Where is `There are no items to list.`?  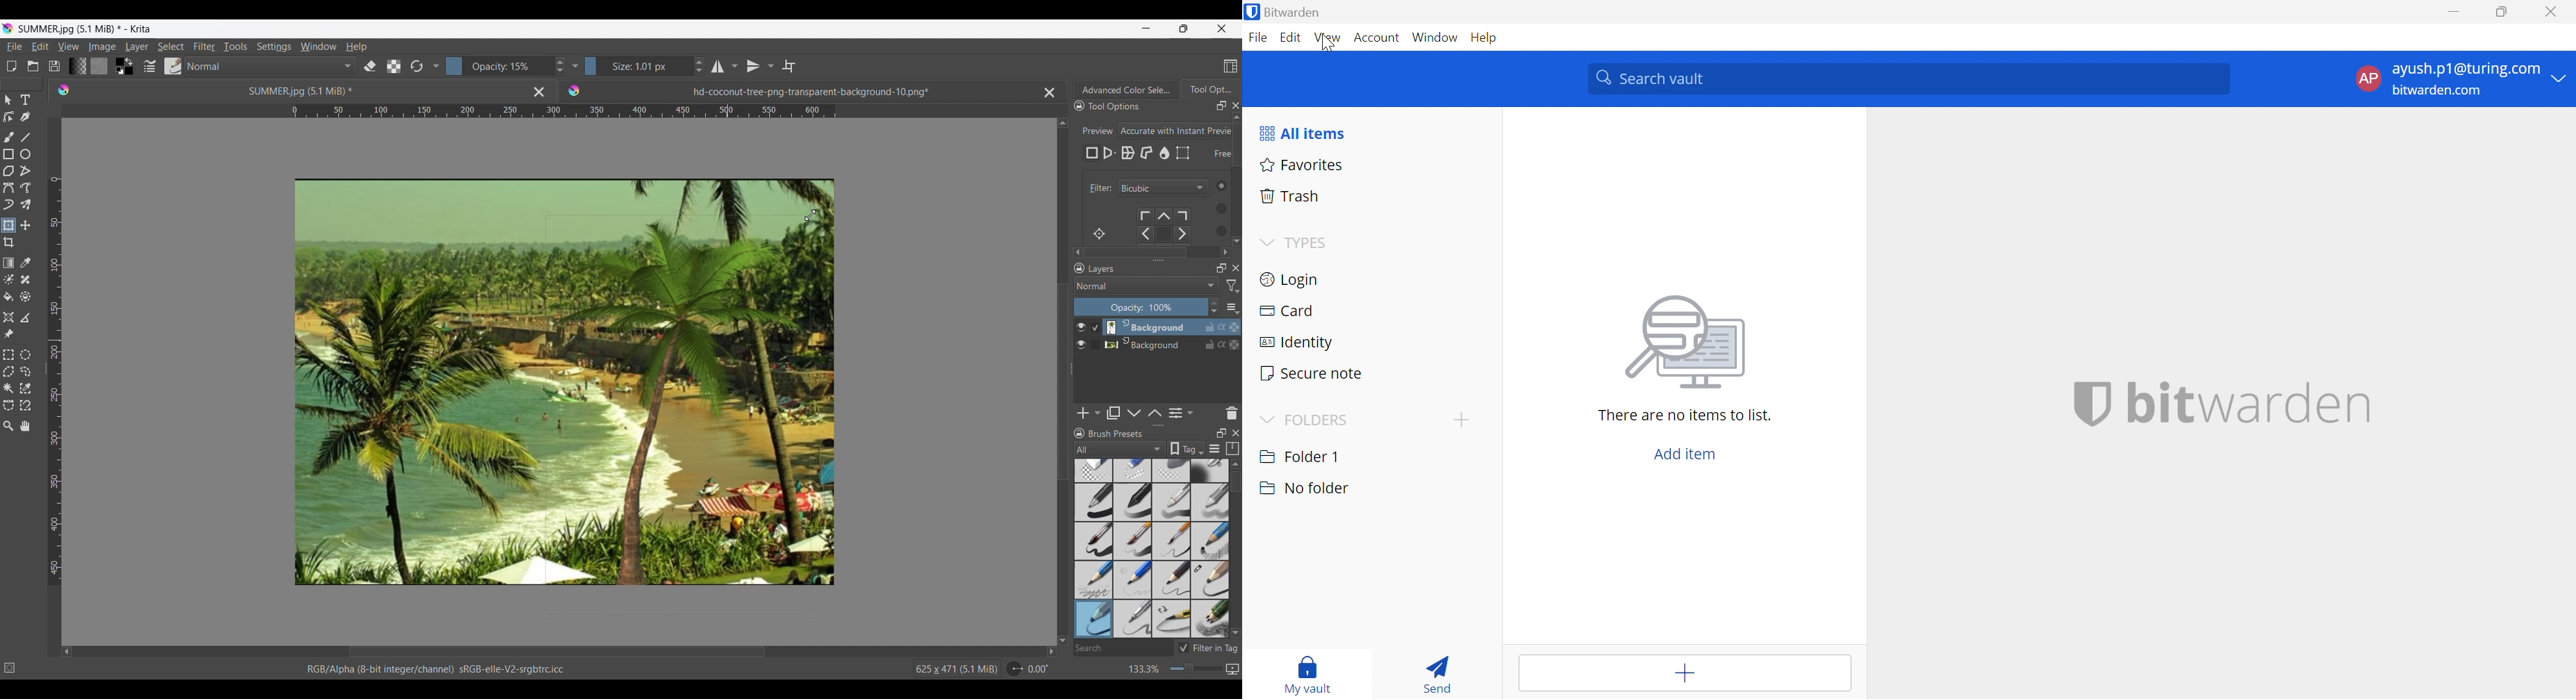 There are no items to list. is located at coordinates (1687, 416).